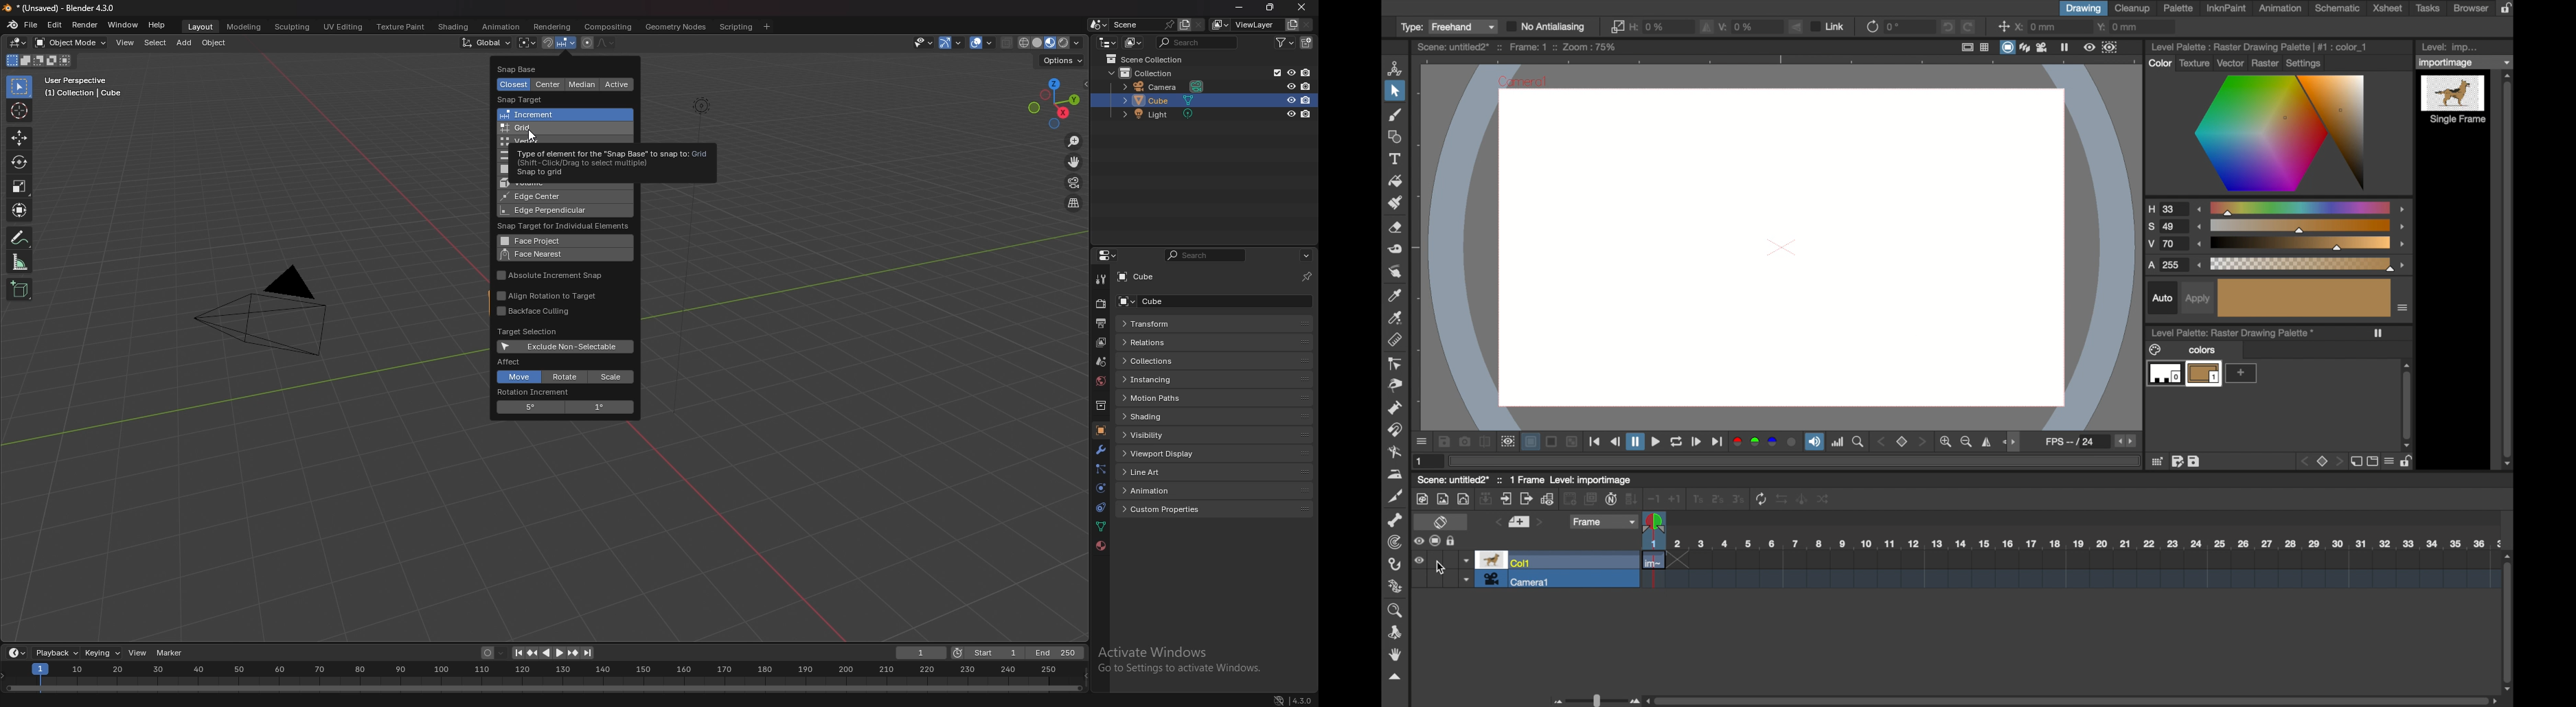 This screenshot has width=2576, height=728. Describe the element at coordinates (2281, 135) in the screenshot. I see `color wheel` at that location.